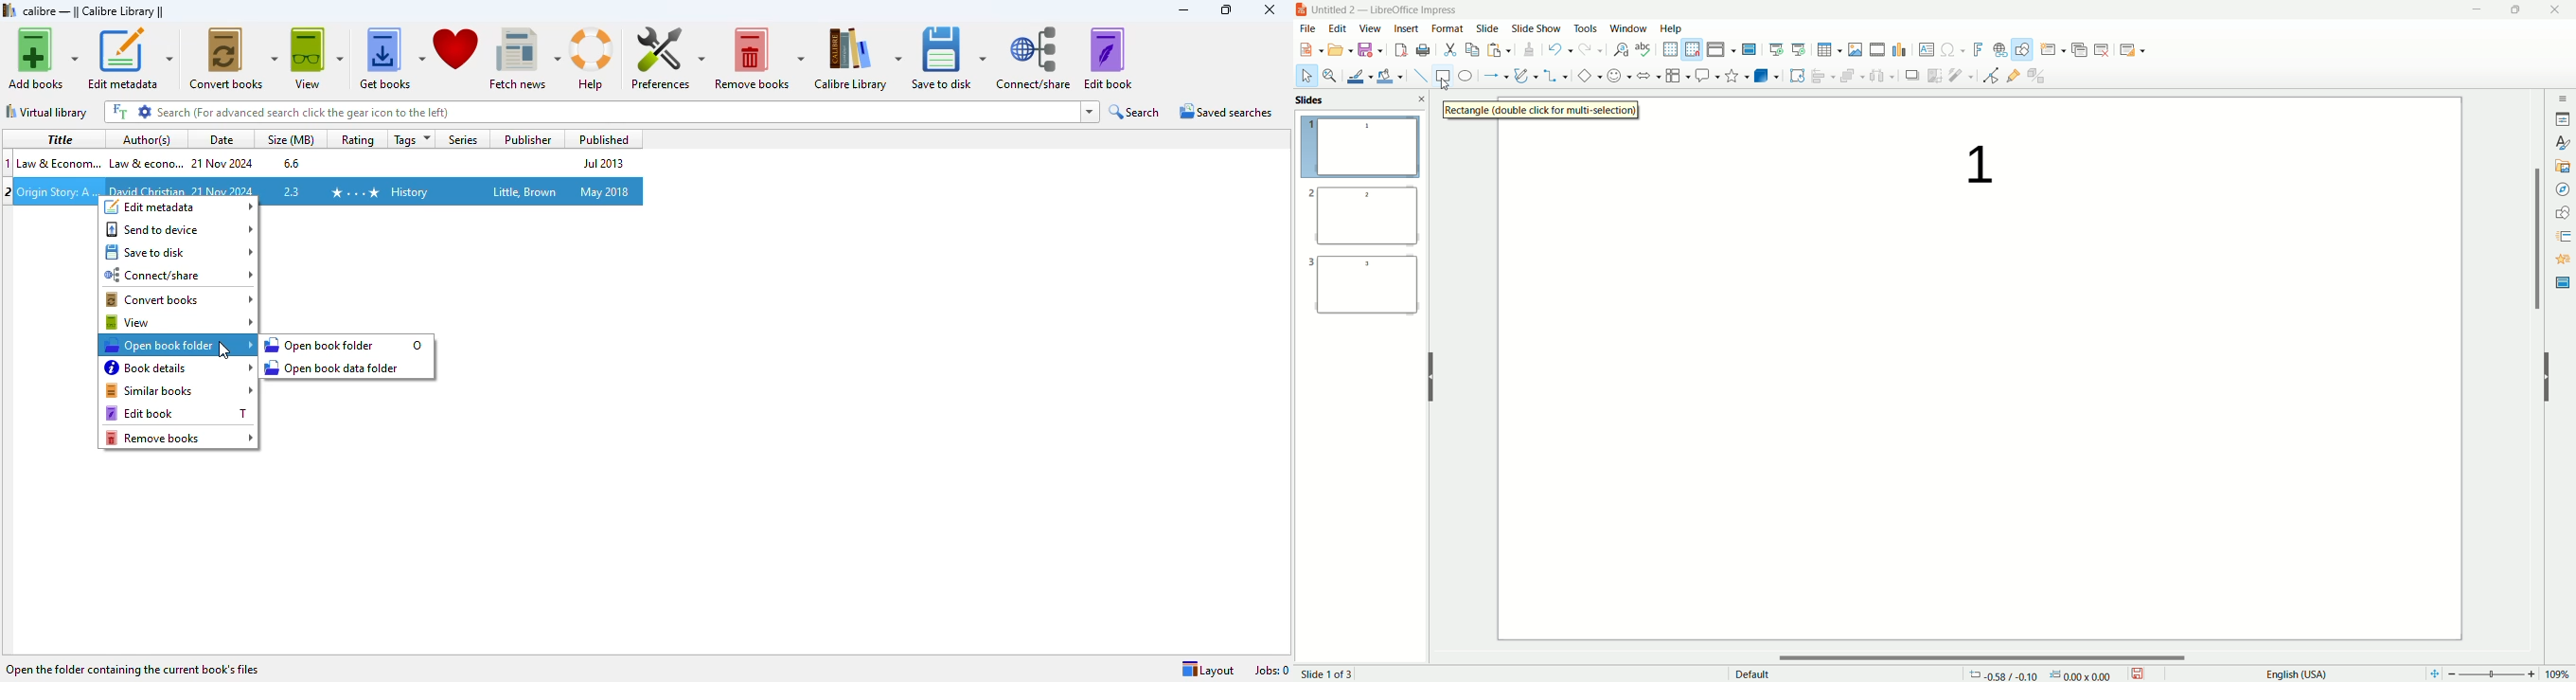  What do you see at coordinates (1357, 76) in the screenshot?
I see `line color` at bounding box center [1357, 76].